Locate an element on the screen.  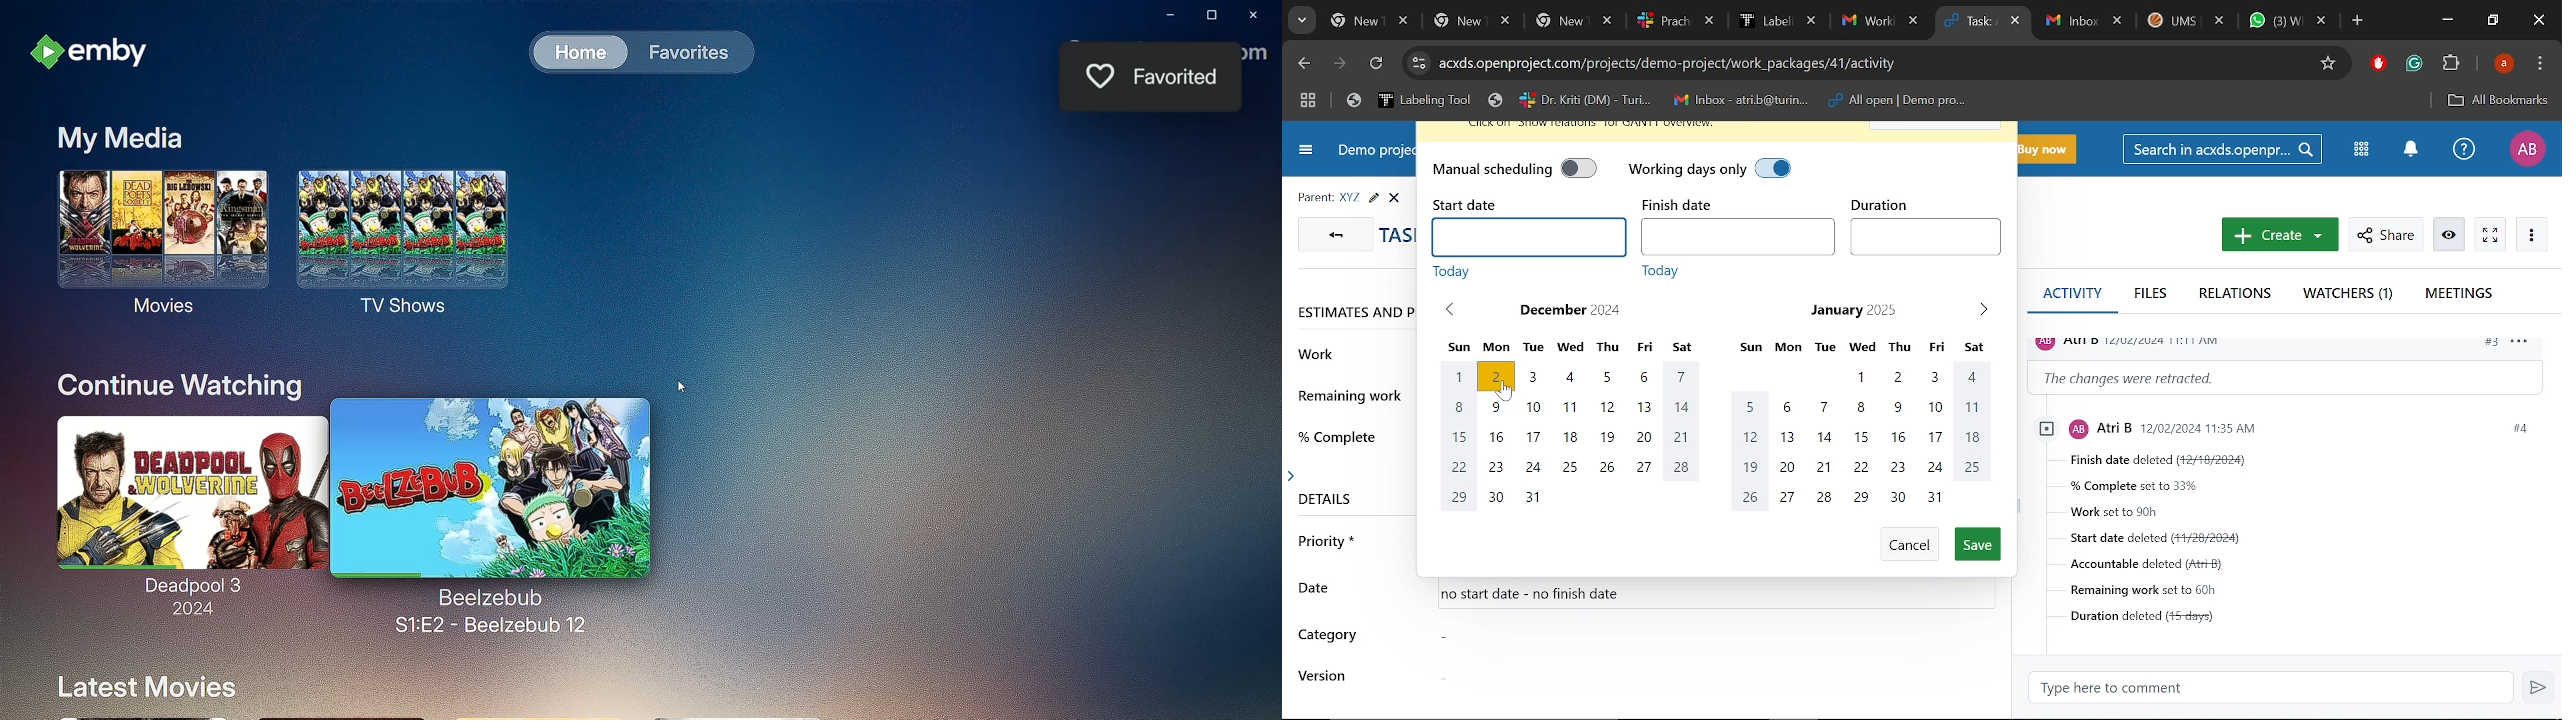
manual scheduling off is located at coordinates (1582, 166).